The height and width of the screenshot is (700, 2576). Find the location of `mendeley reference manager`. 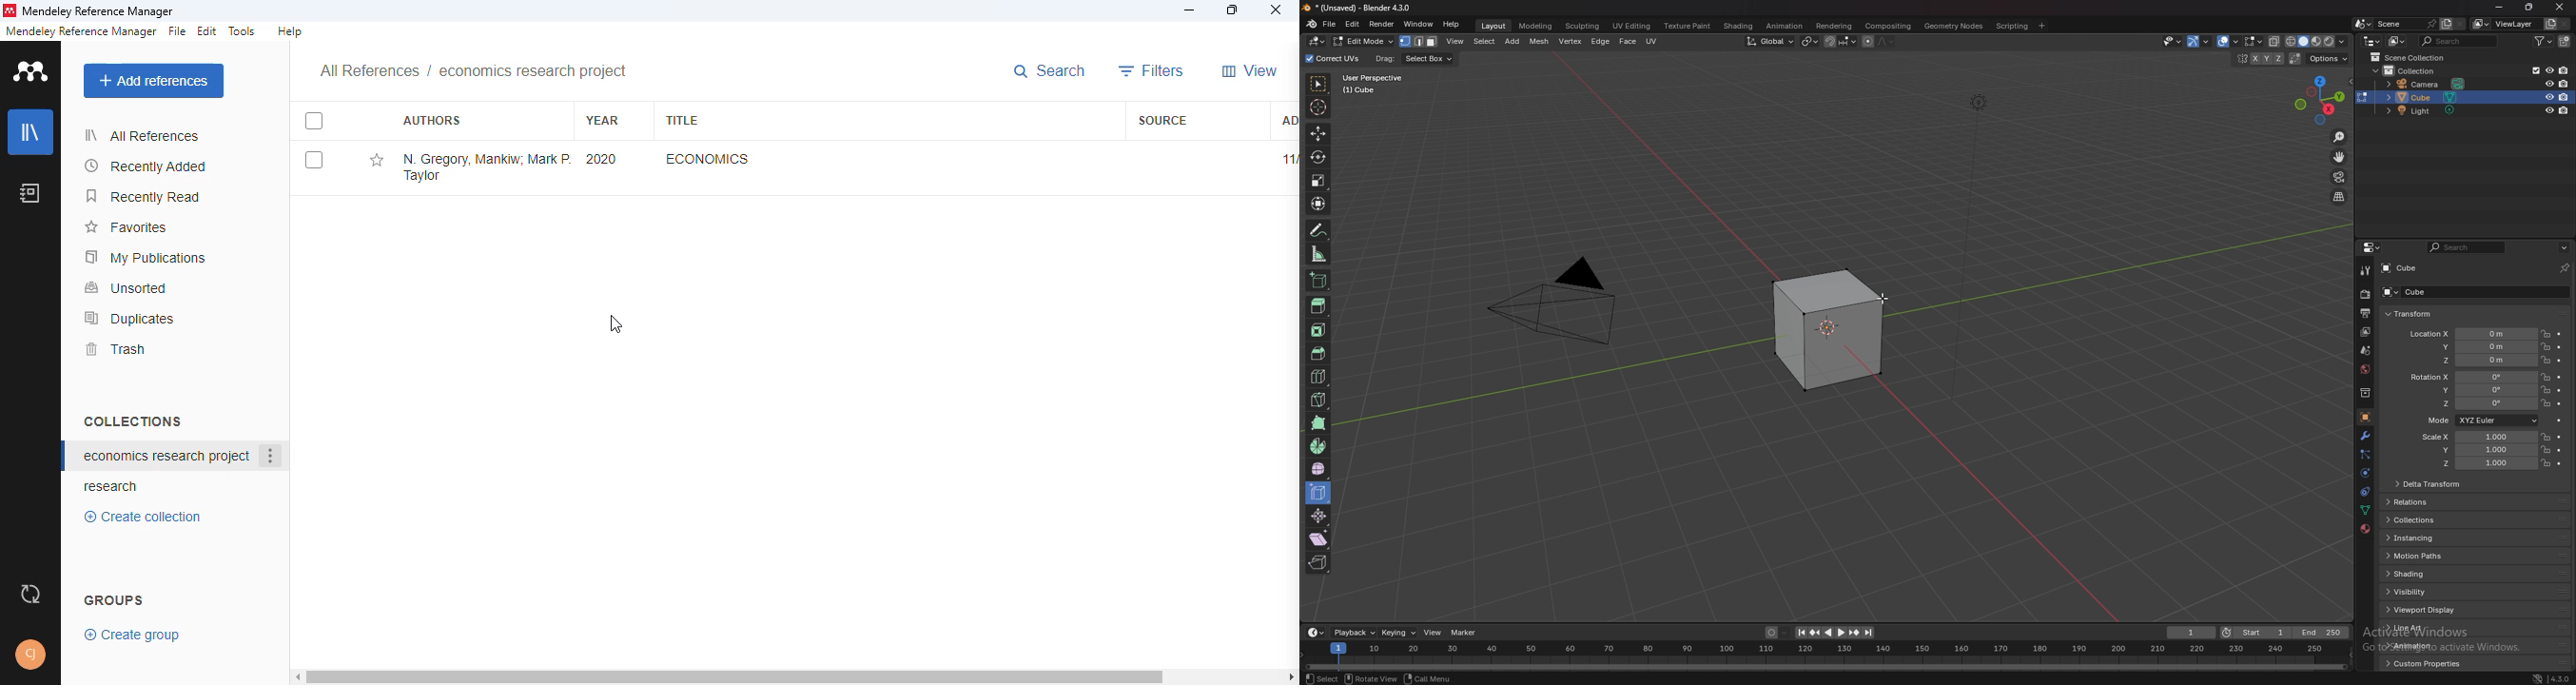

mendeley reference manager is located at coordinates (98, 12).